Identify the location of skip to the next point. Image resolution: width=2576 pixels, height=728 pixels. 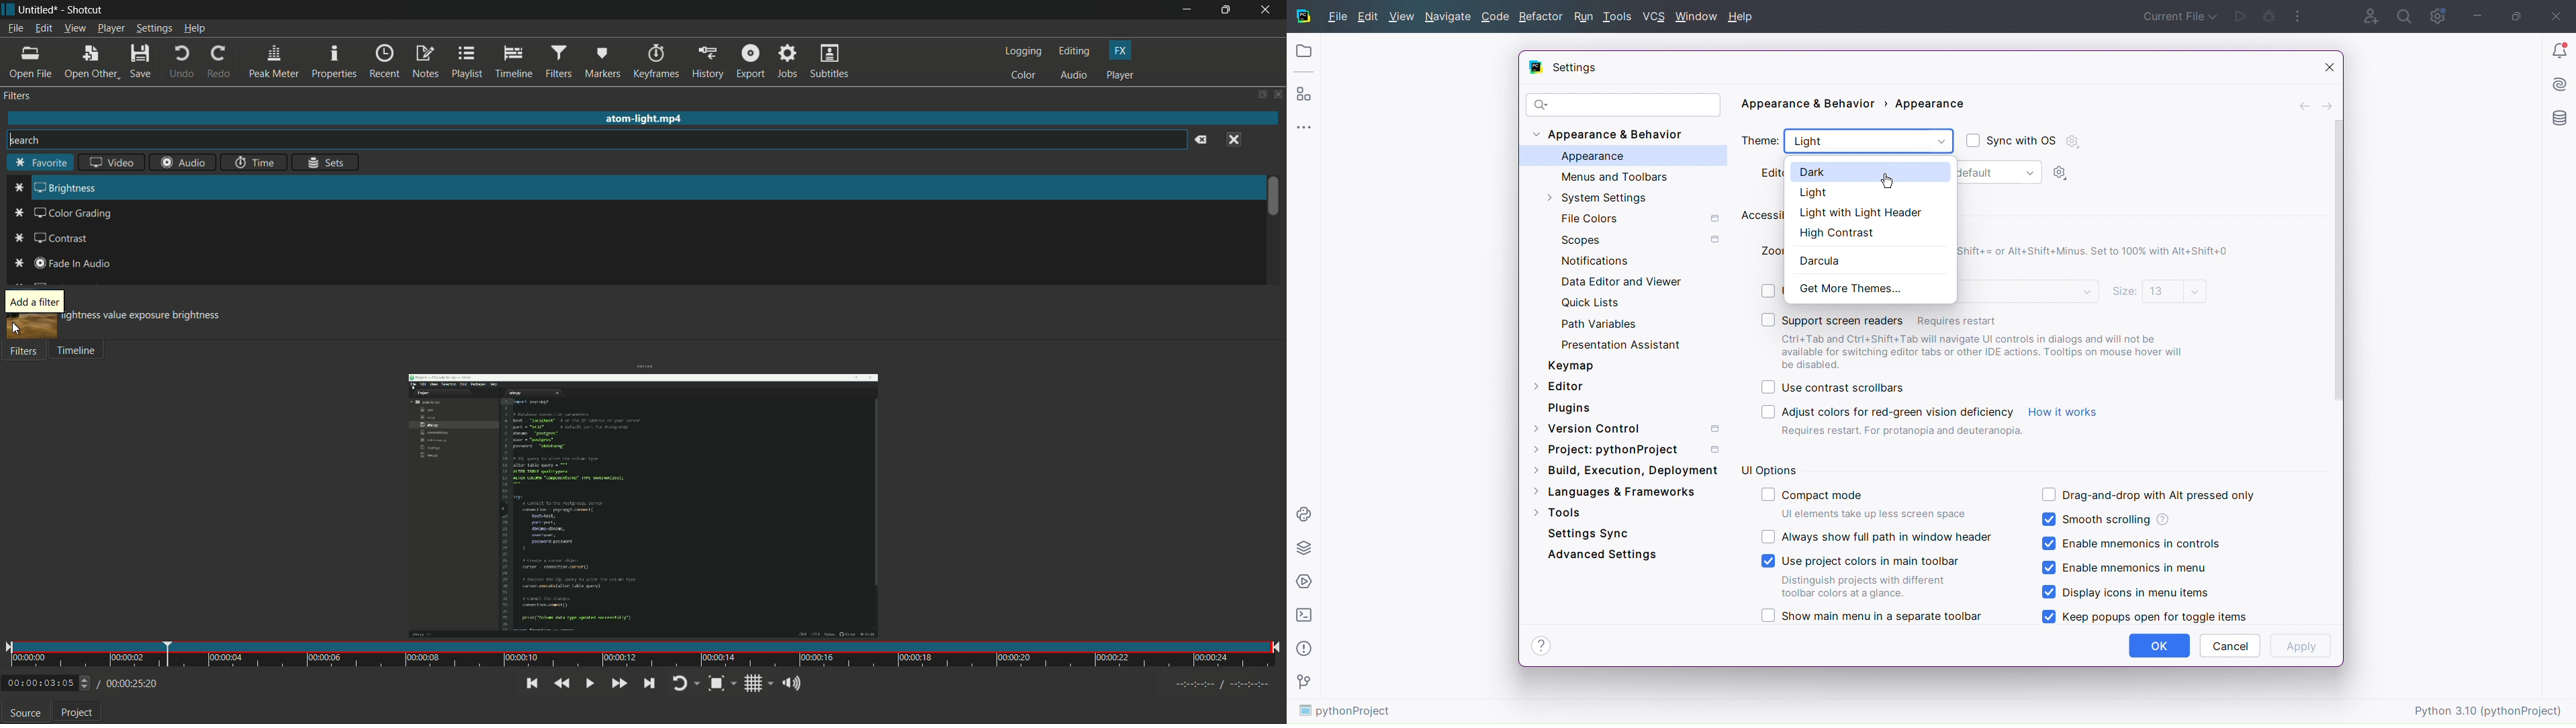
(649, 683).